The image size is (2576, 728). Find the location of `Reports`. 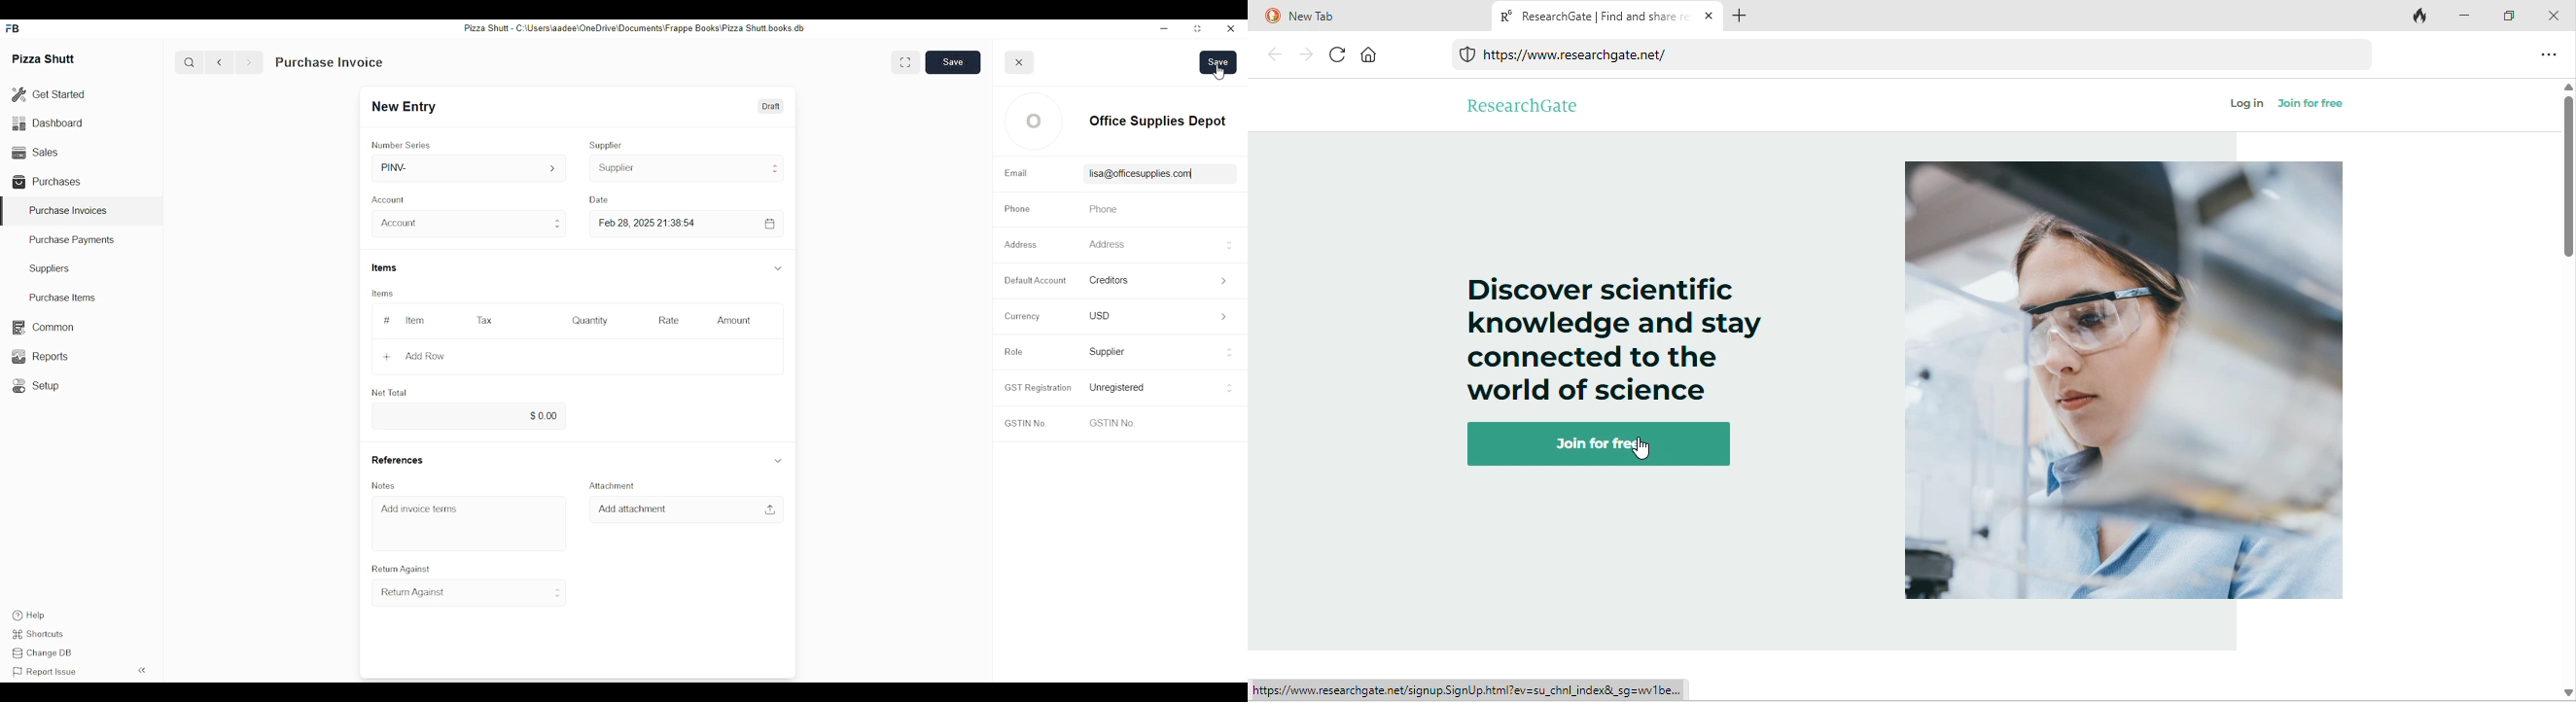

Reports is located at coordinates (38, 356).